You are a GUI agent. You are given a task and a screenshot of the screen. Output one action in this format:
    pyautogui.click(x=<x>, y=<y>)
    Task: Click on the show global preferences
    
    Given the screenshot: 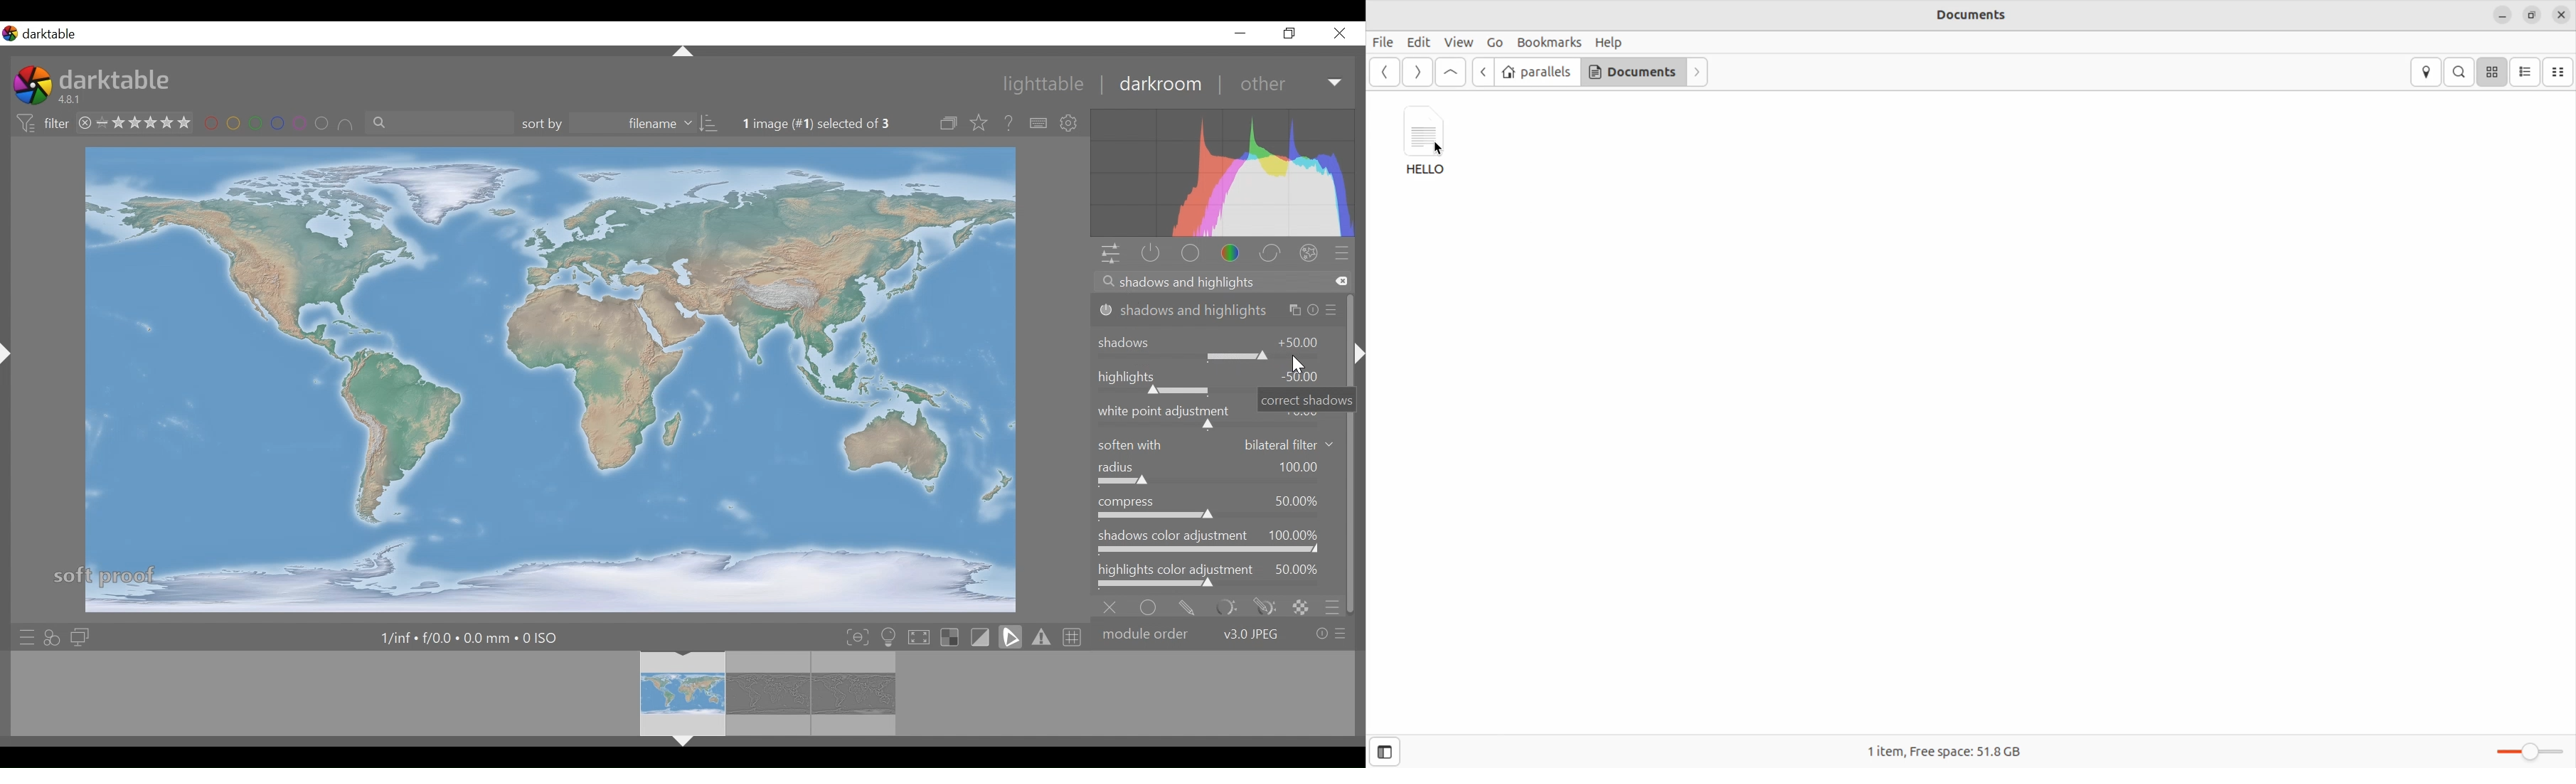 What is the action you would take?
    pyautogui.click(x=1073, y=123)
    